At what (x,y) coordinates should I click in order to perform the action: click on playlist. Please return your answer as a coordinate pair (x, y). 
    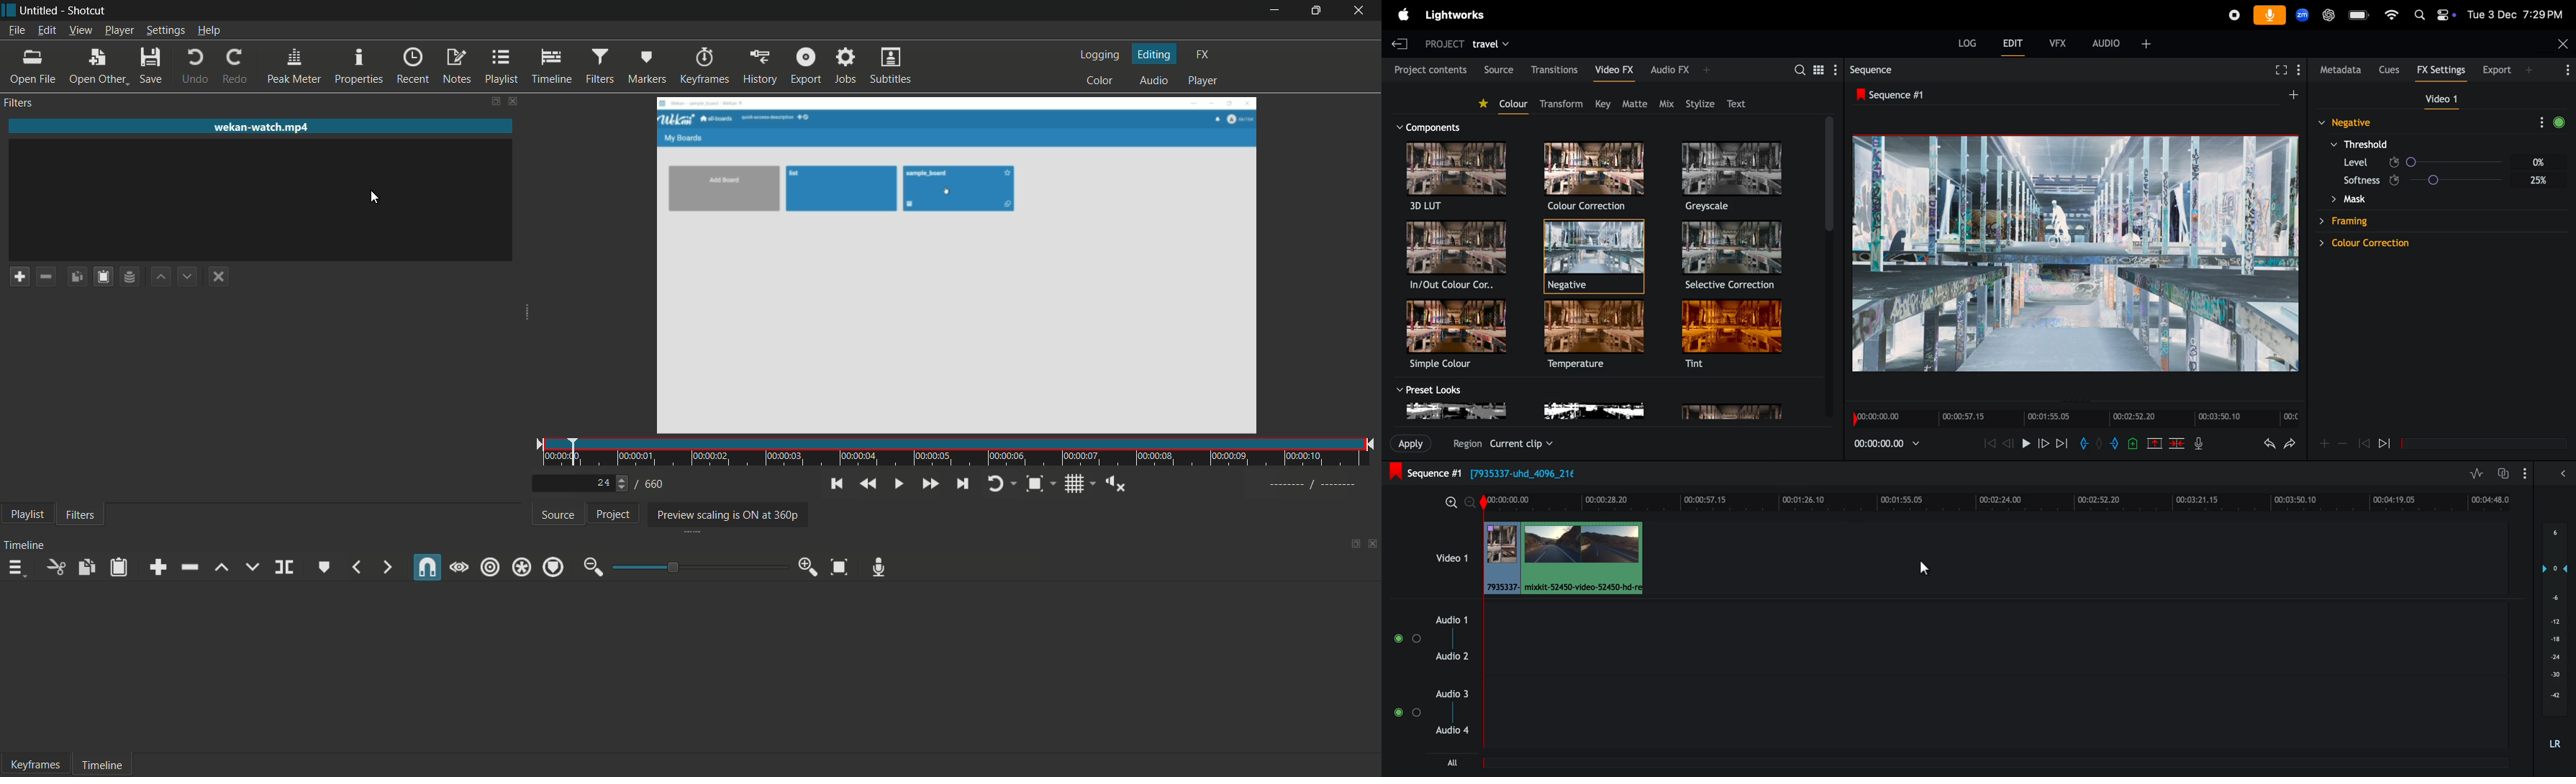
    Looking at the image, I should click on (24, 516).